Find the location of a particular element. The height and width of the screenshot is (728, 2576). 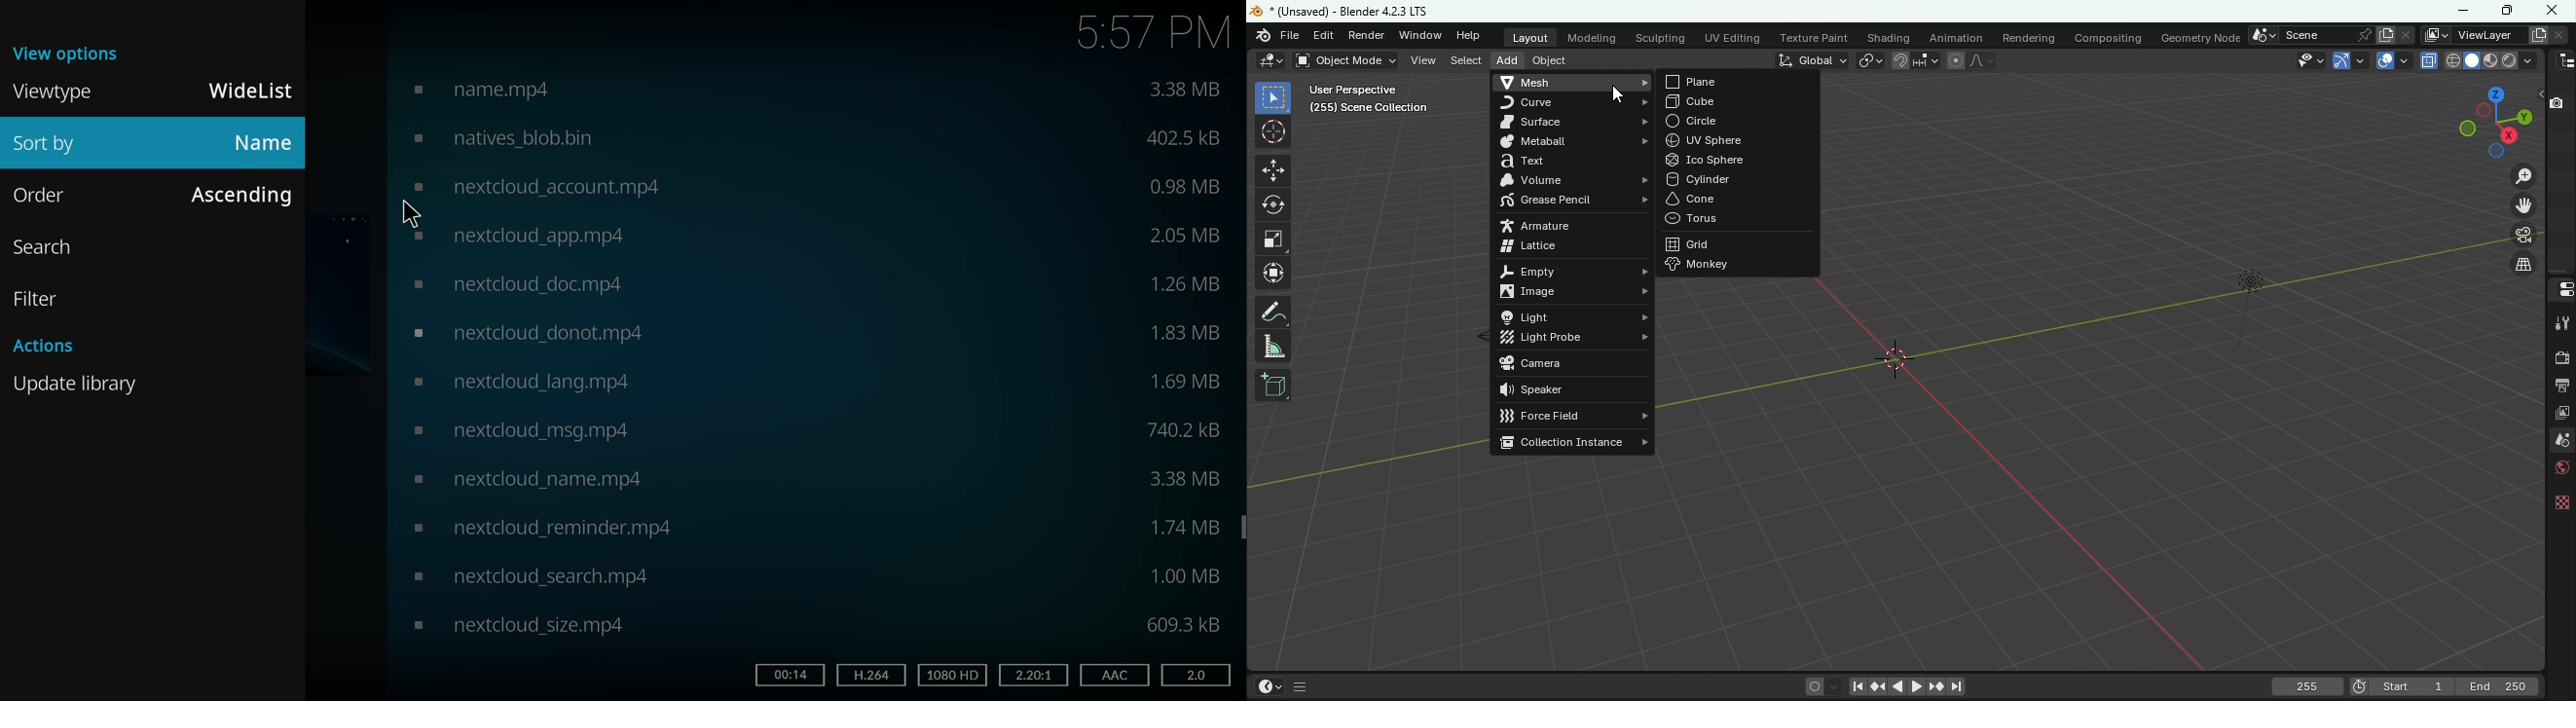

First frame of the playback/rendering range is located at coordinates (2412, 686).